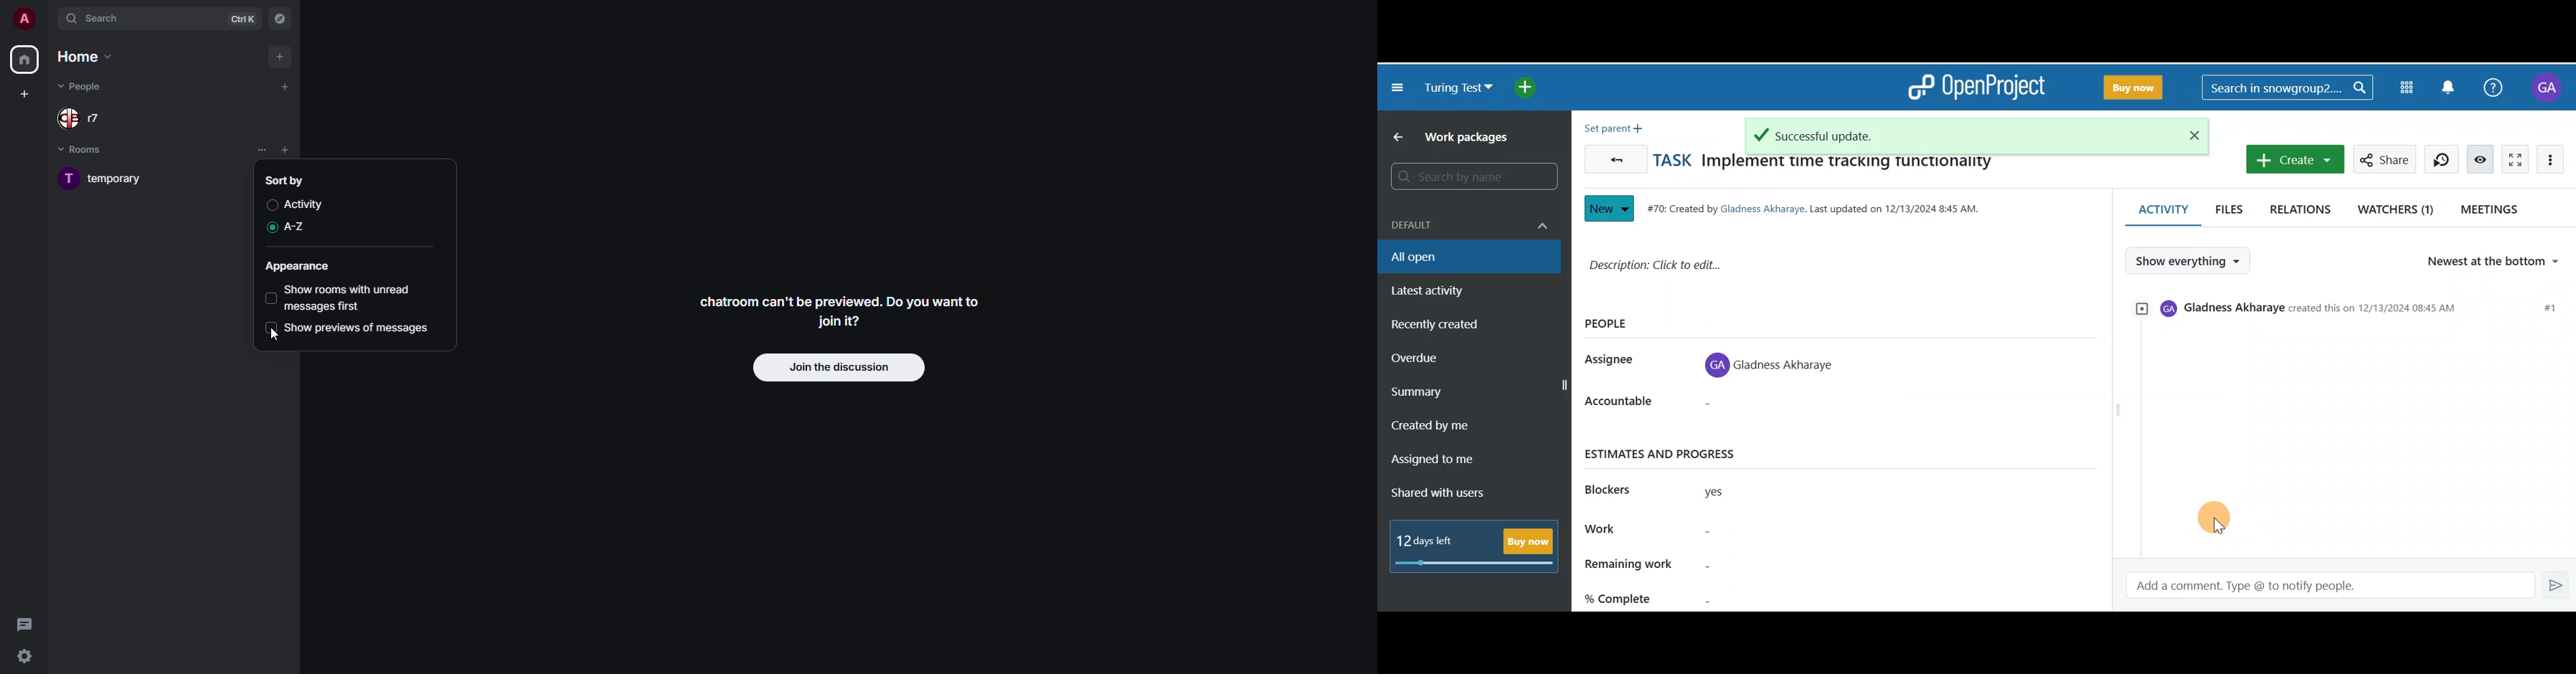 Image resolution: width=2576 pixels, height=700 pixels. I want to click on people, so click(84, 120).